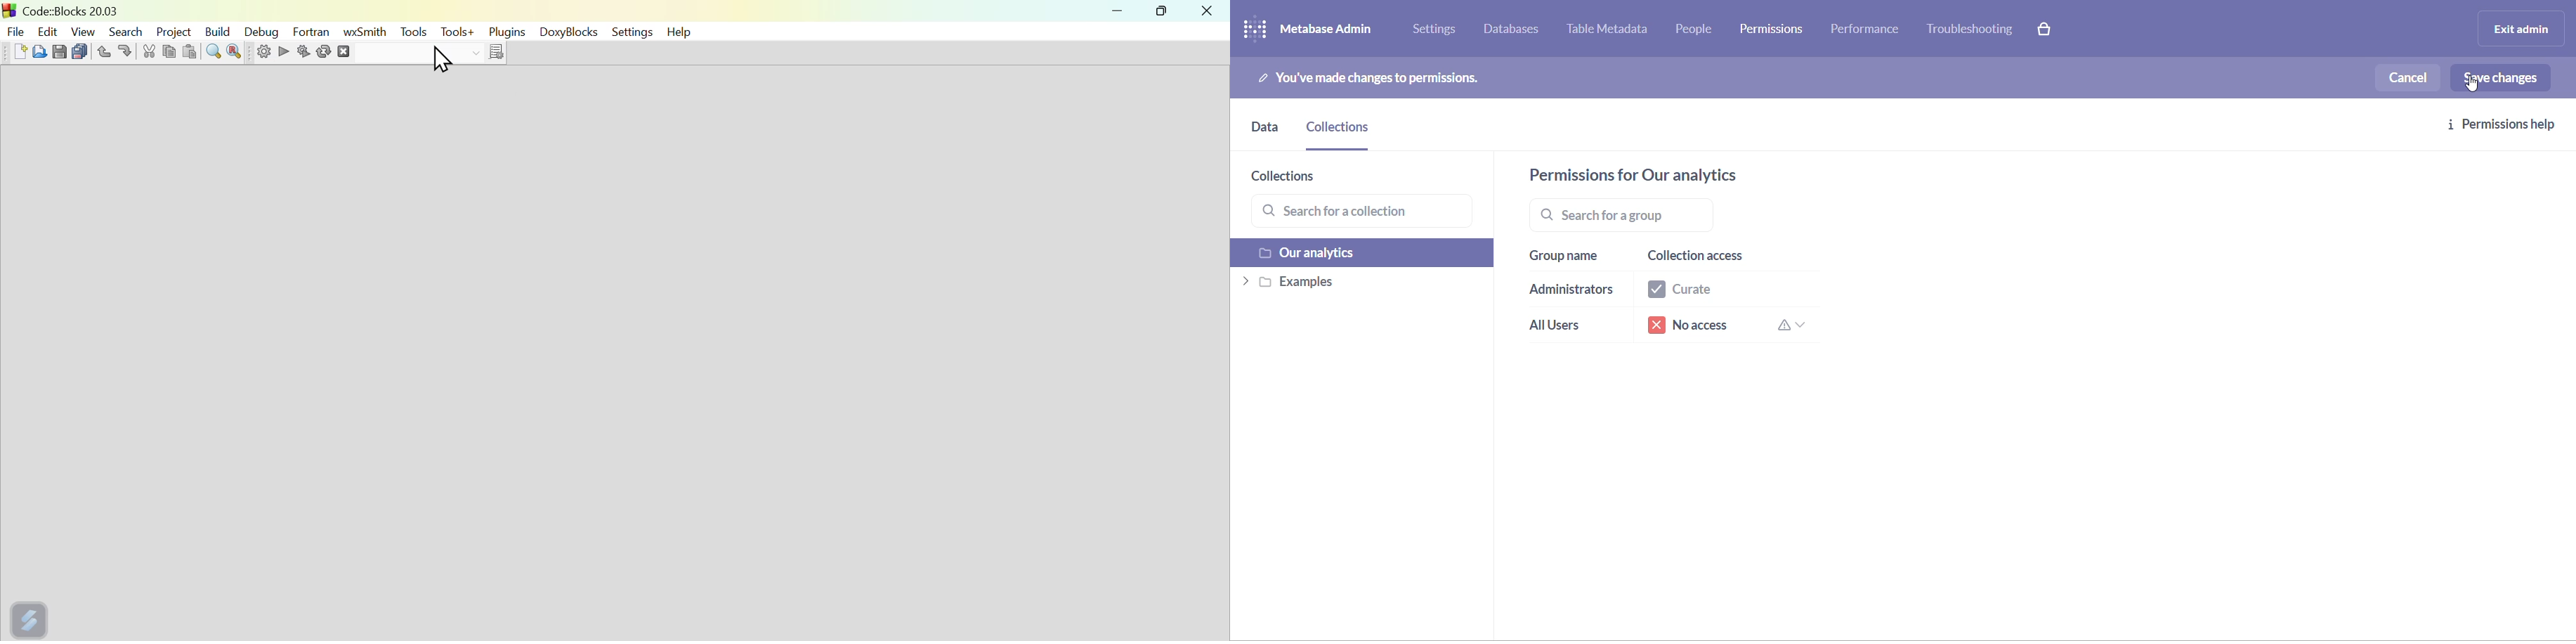 Image resolution: width=2576 pixels, height=644 pixels. What do you see at coordinates (265, 31) in the screenshot?
I see `Debug` at bounding box center [265, 31].